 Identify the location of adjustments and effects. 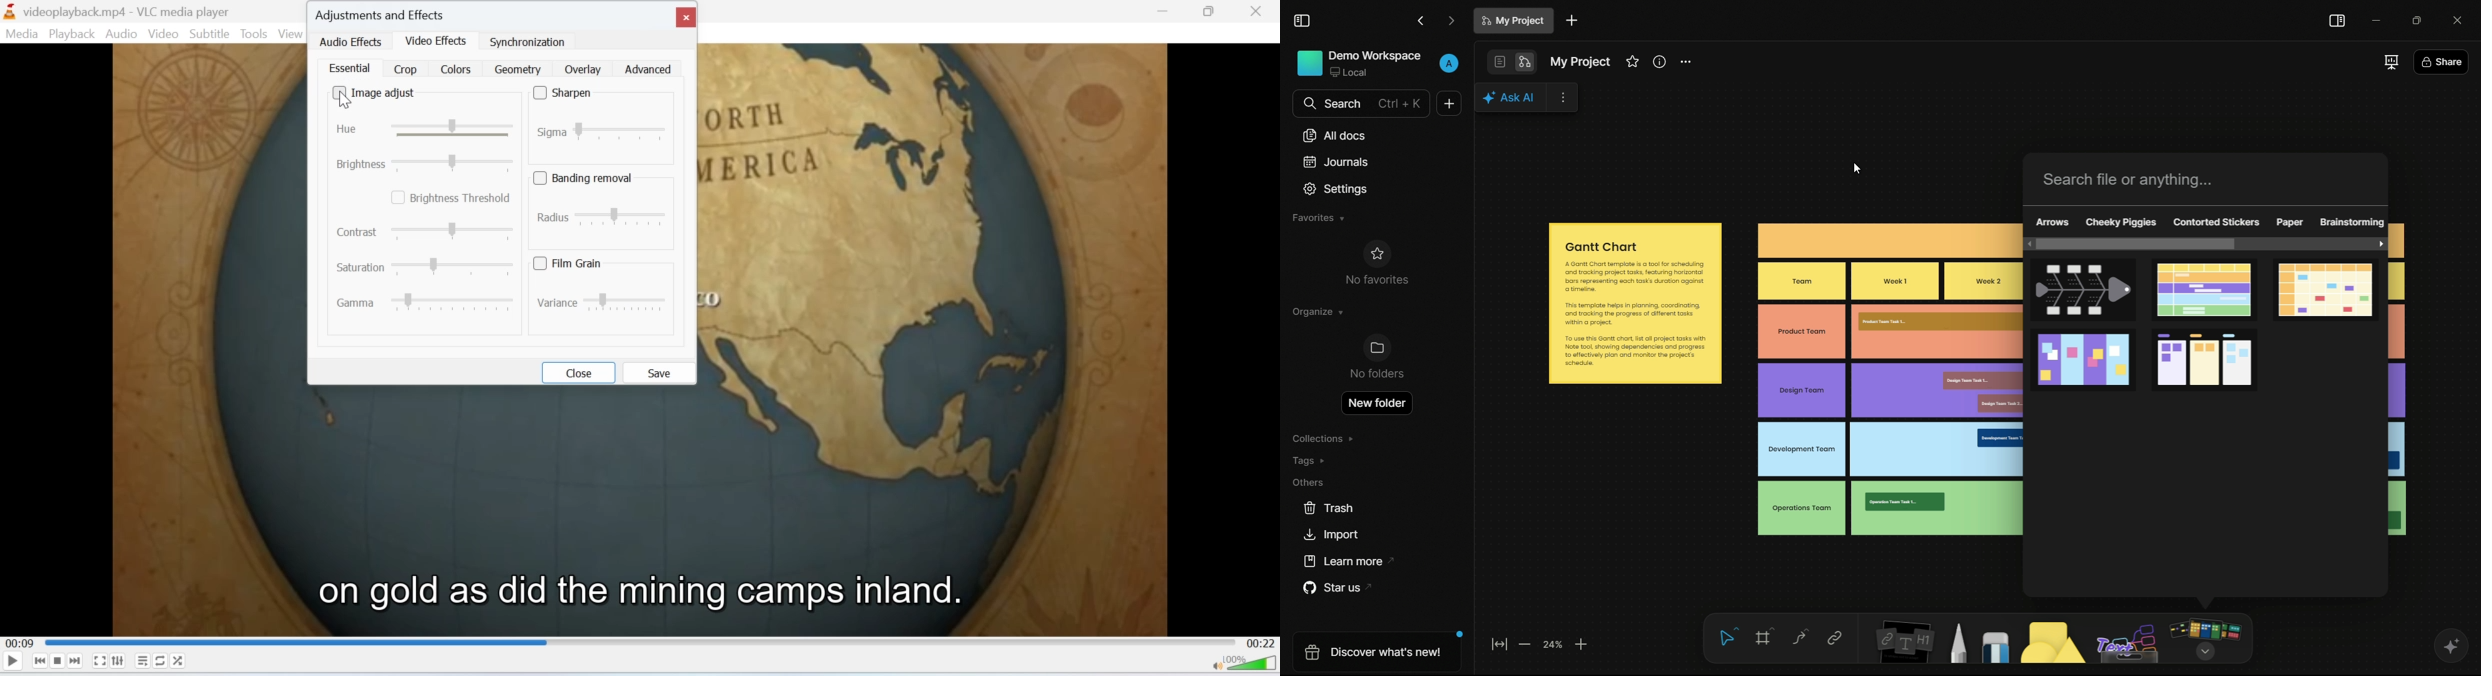
(388, 12).